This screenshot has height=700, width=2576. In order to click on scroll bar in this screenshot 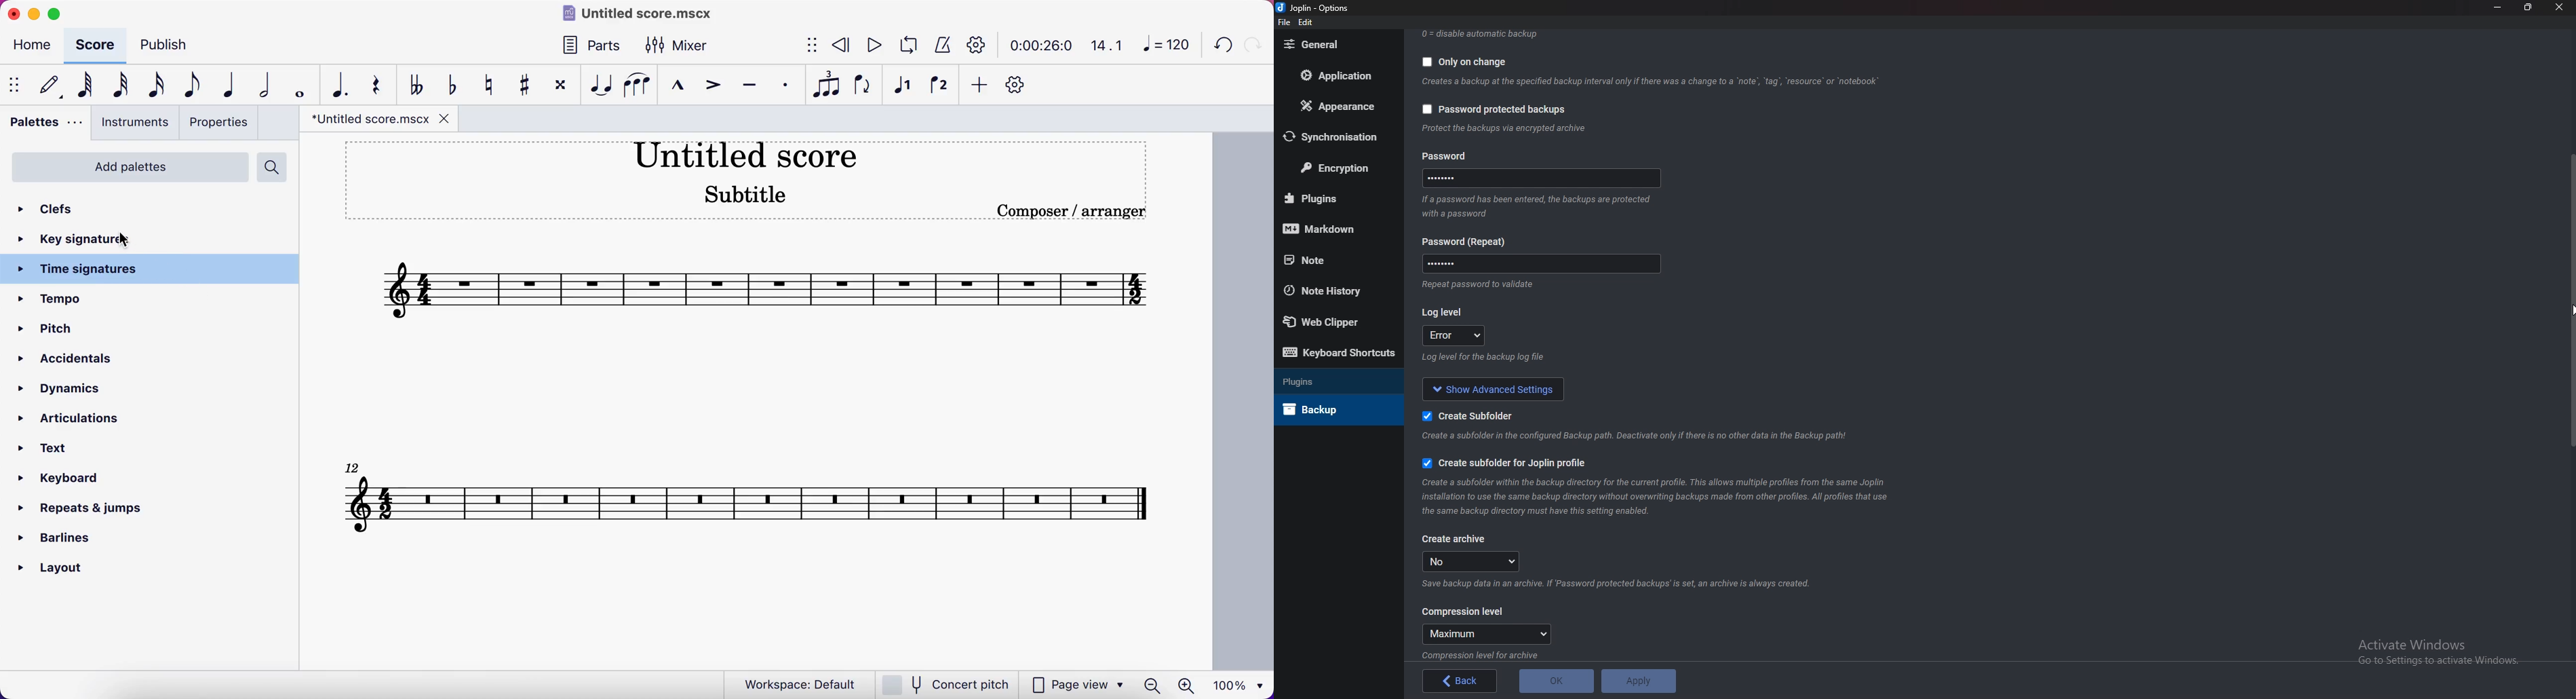, I will do `click(2571, 304)`.